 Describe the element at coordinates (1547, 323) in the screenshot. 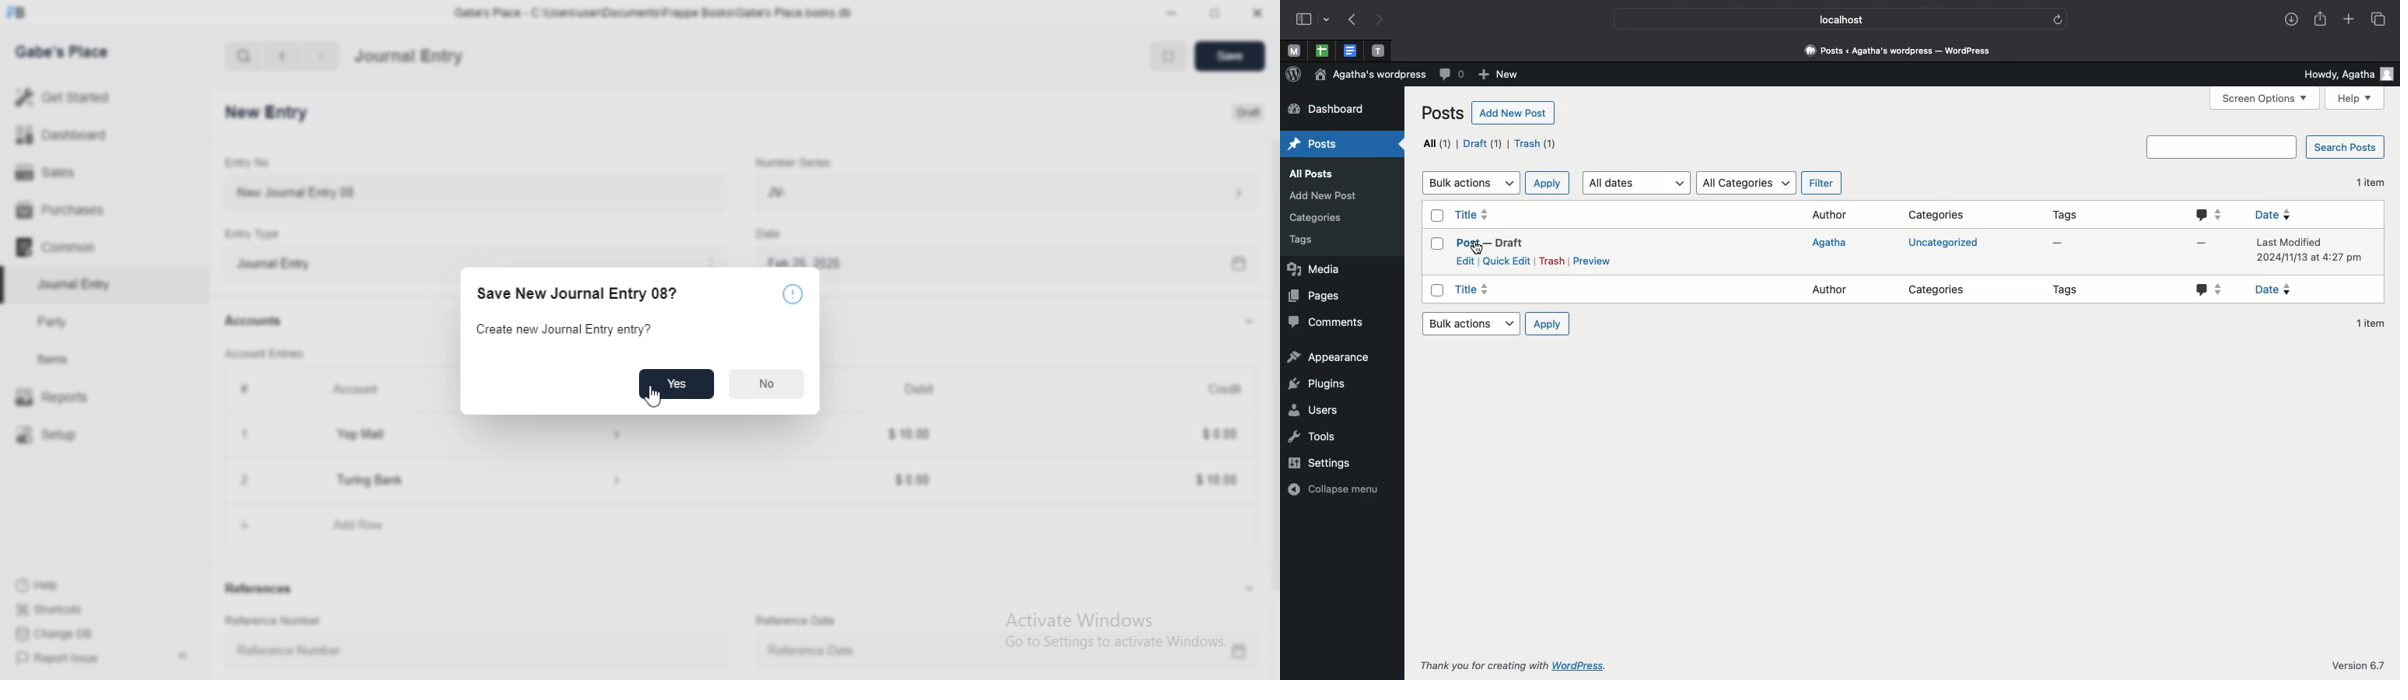

I see `Apply` at that location.